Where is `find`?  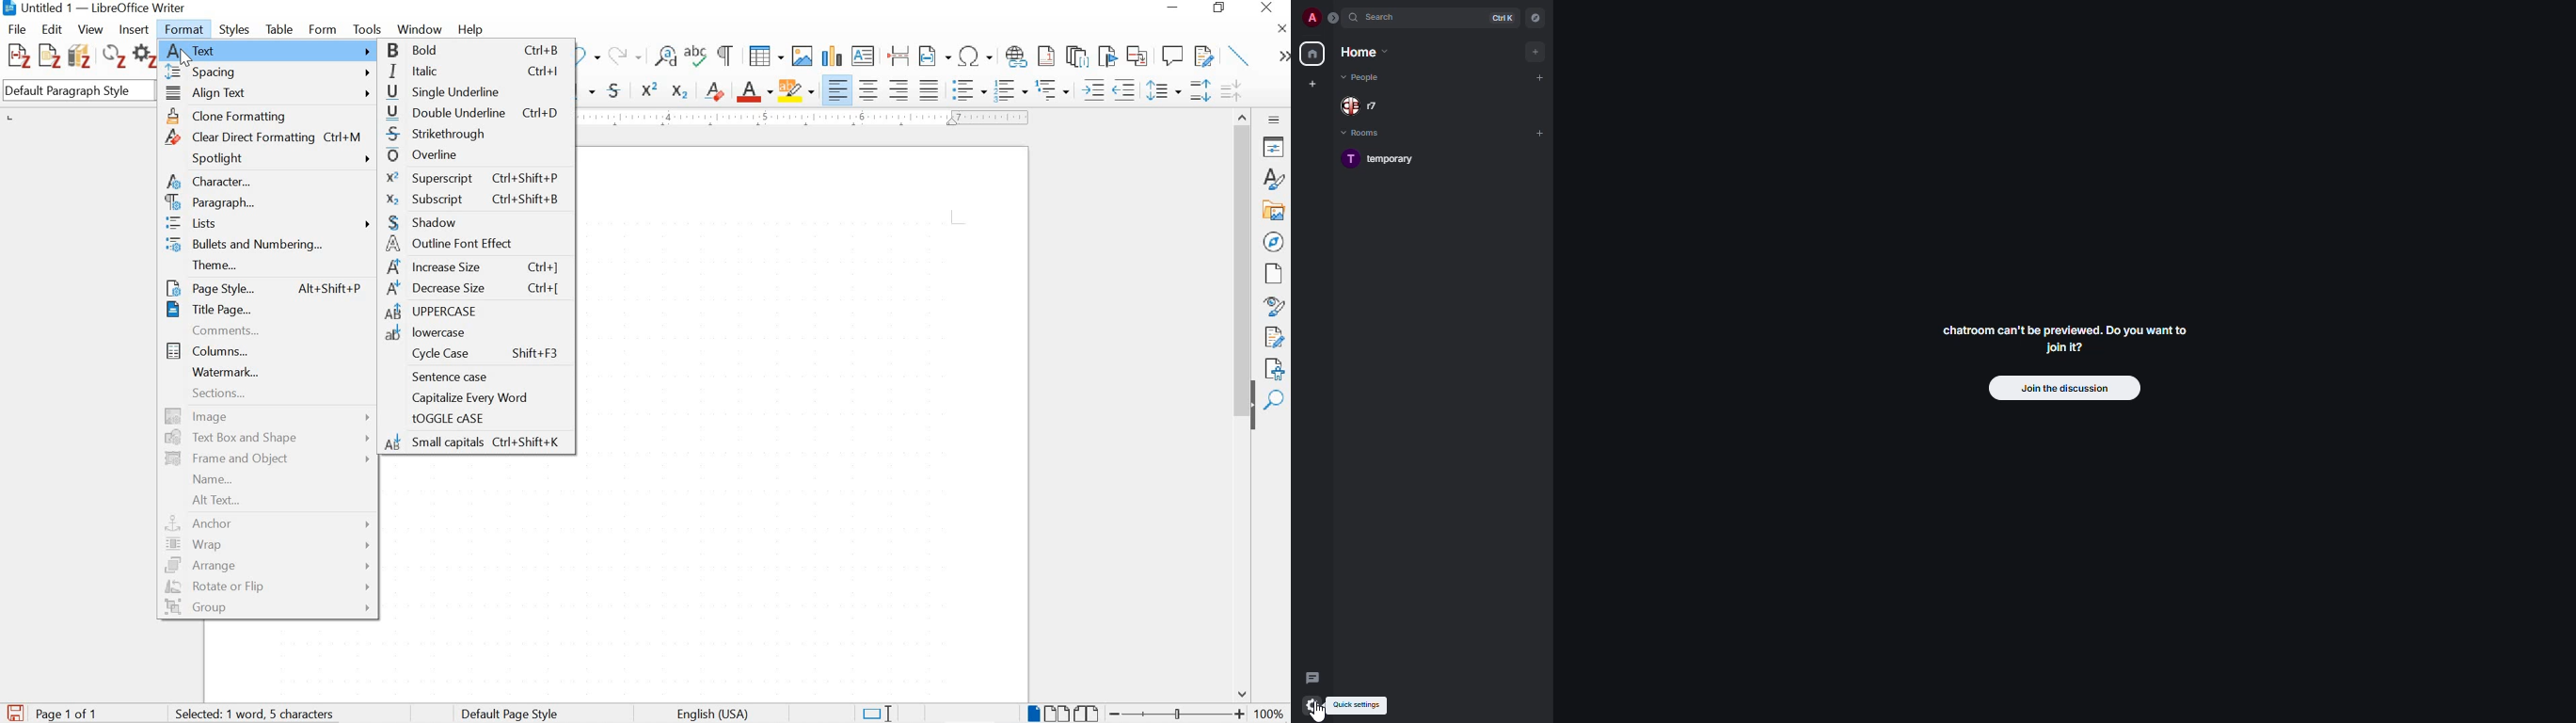 find is located at coordinates (1276, 401).